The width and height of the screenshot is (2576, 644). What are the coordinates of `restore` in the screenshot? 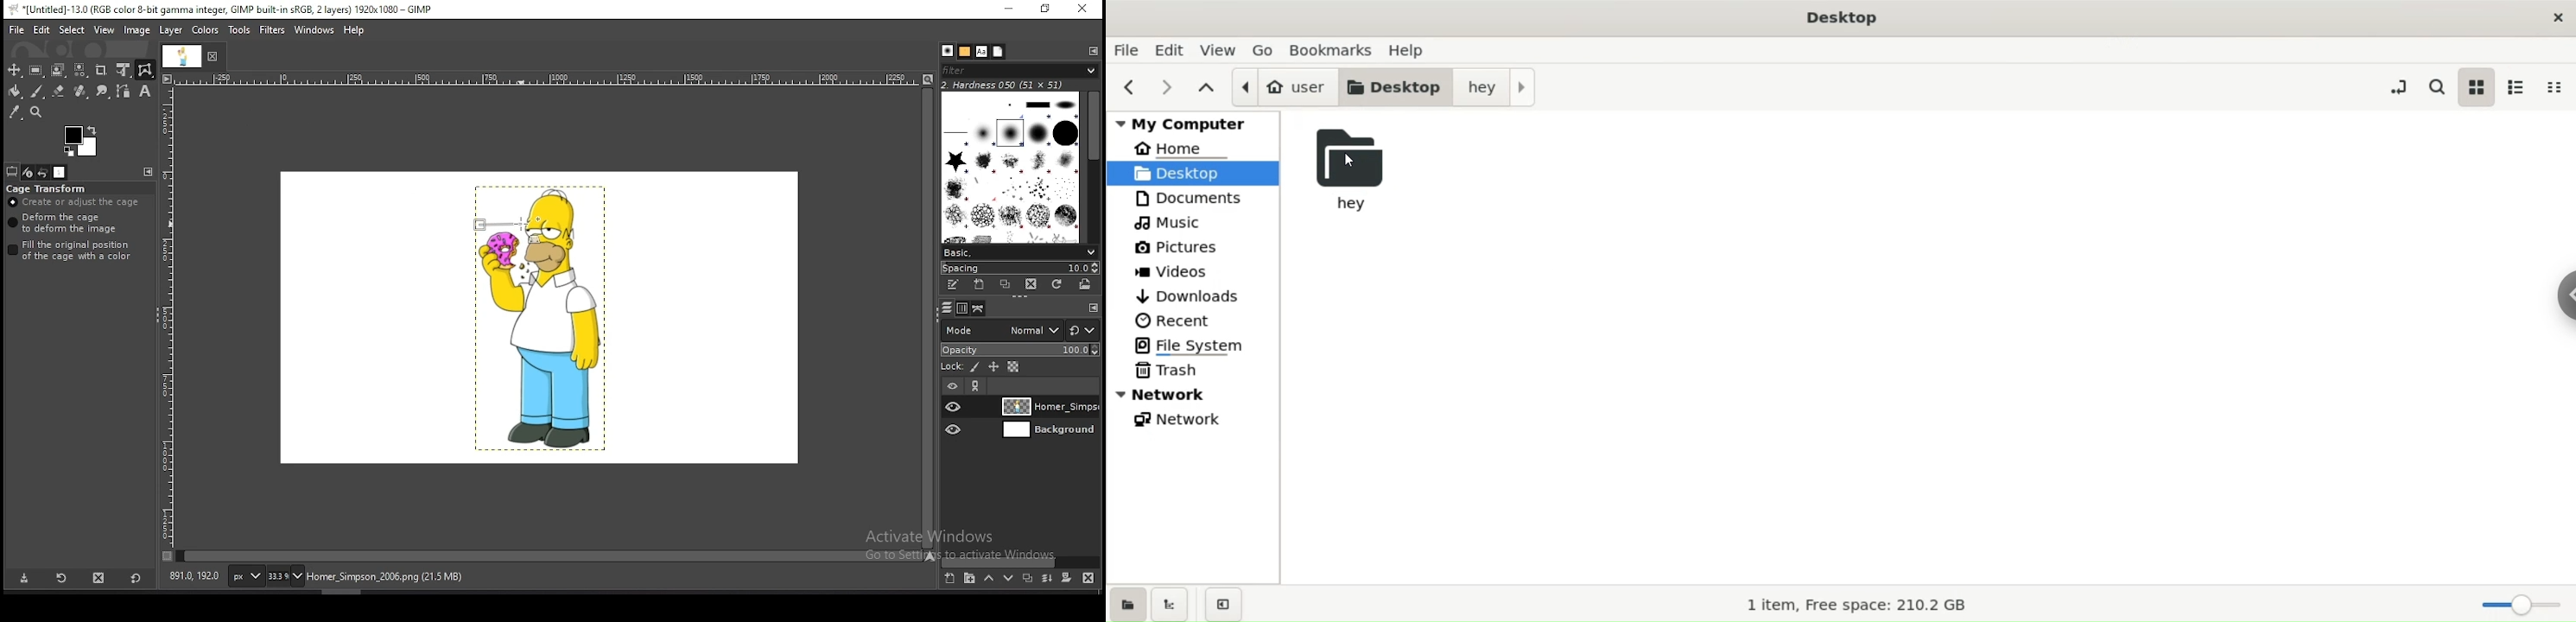 It's located at (1043, 10).